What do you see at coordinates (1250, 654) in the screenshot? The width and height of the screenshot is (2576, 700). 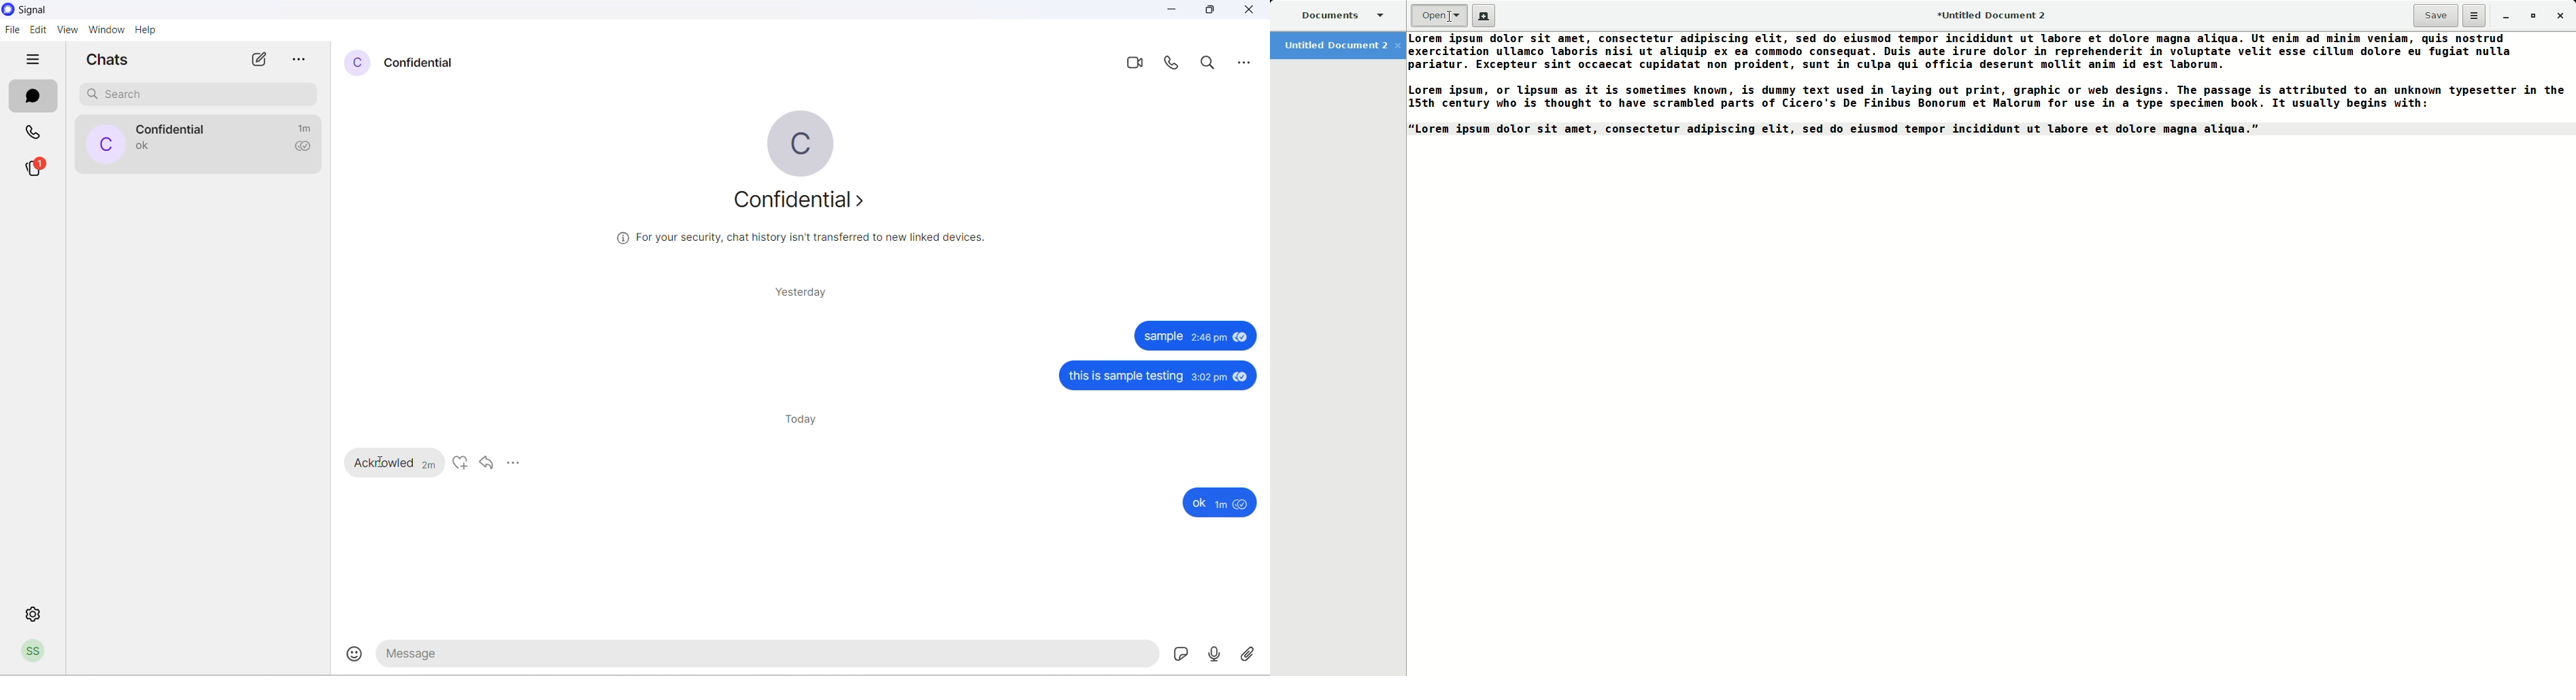 I see `share attachment` at bounding box center [1250, 654].